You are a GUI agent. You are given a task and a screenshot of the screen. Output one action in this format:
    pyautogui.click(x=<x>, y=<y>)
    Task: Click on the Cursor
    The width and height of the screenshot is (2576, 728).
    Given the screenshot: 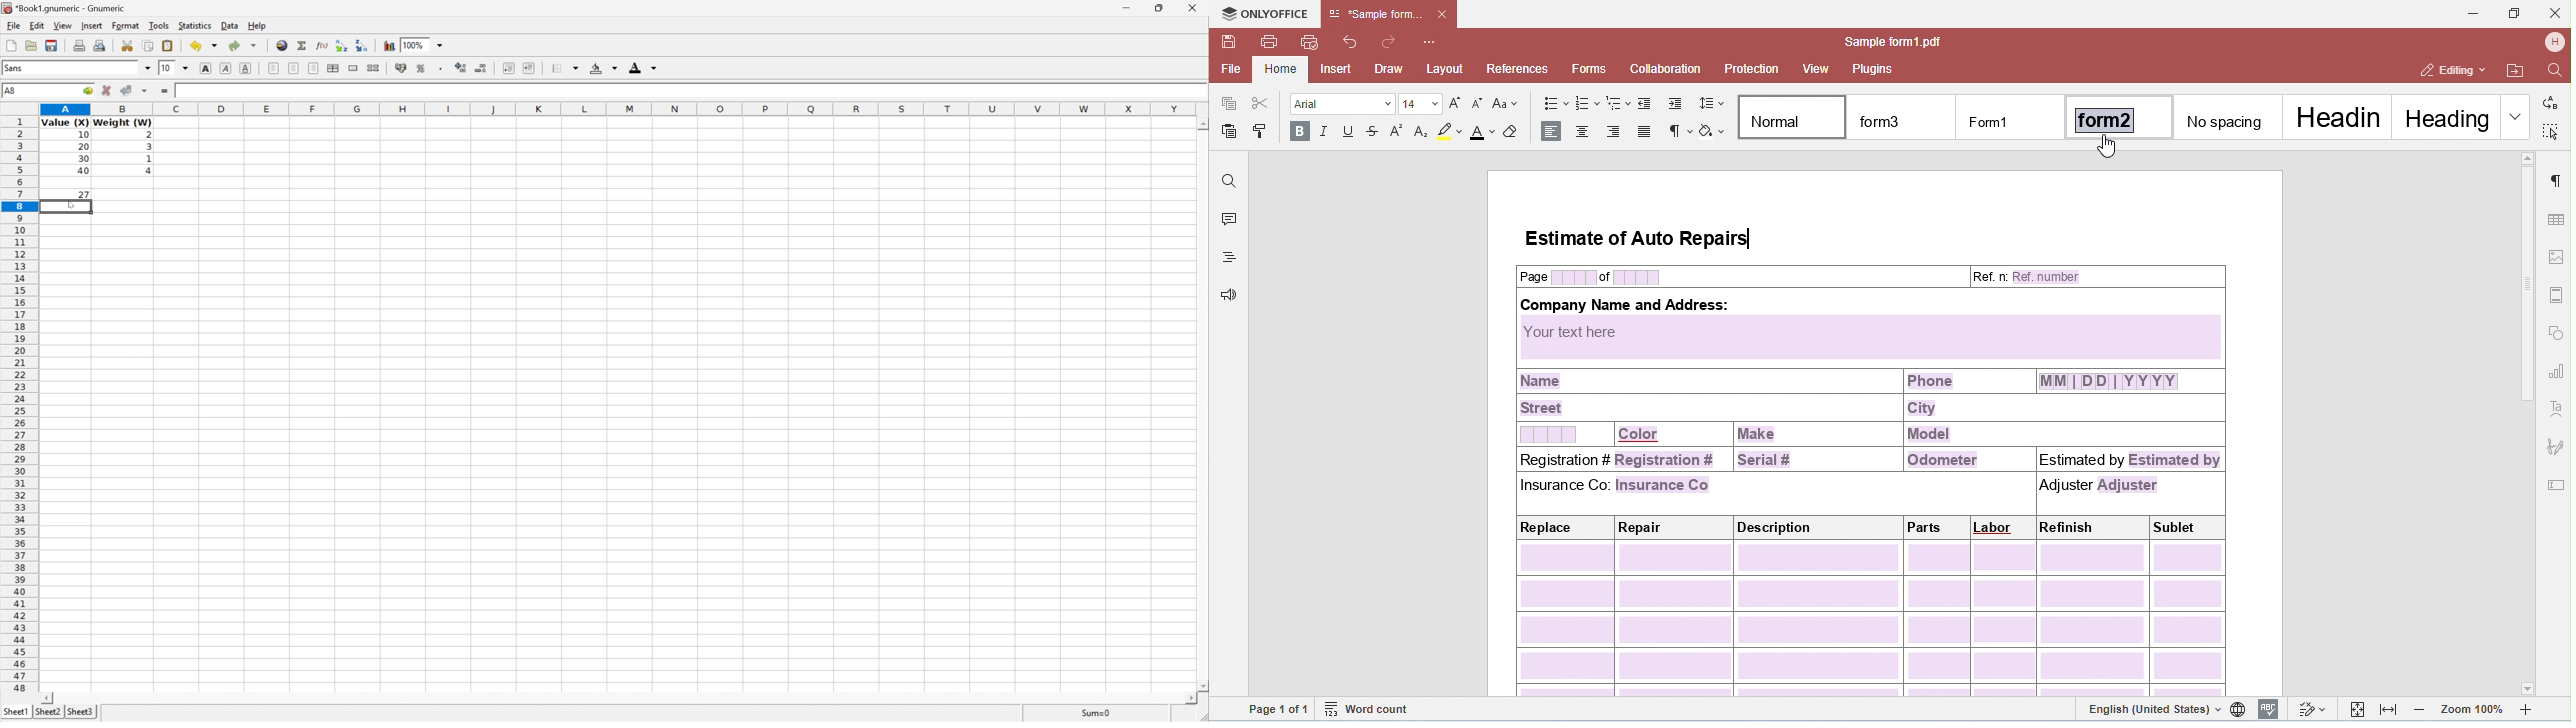 What is the action you would take?
    pyautogui.click(x=69, y=207)
    